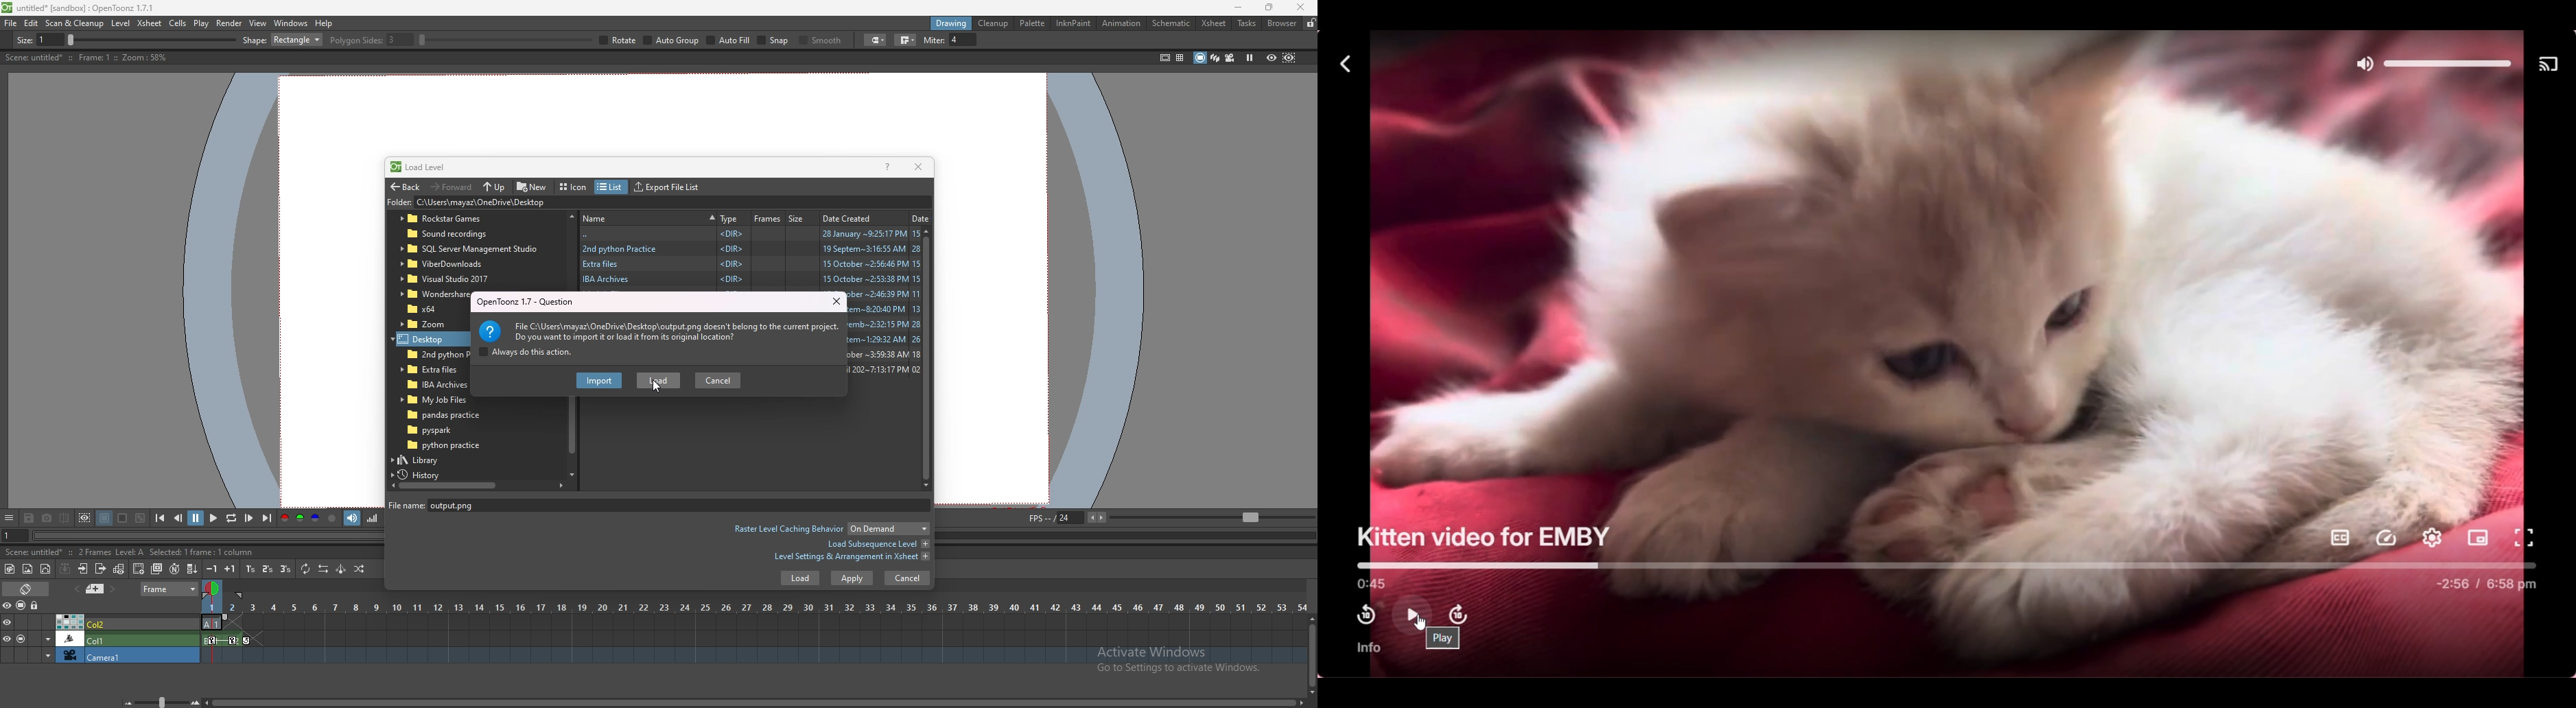 The width and height of the screenshot is (2576, 728). Describe the element at coordinates (2341, 538) in the screenshot. I see `Subtitles` at that location.